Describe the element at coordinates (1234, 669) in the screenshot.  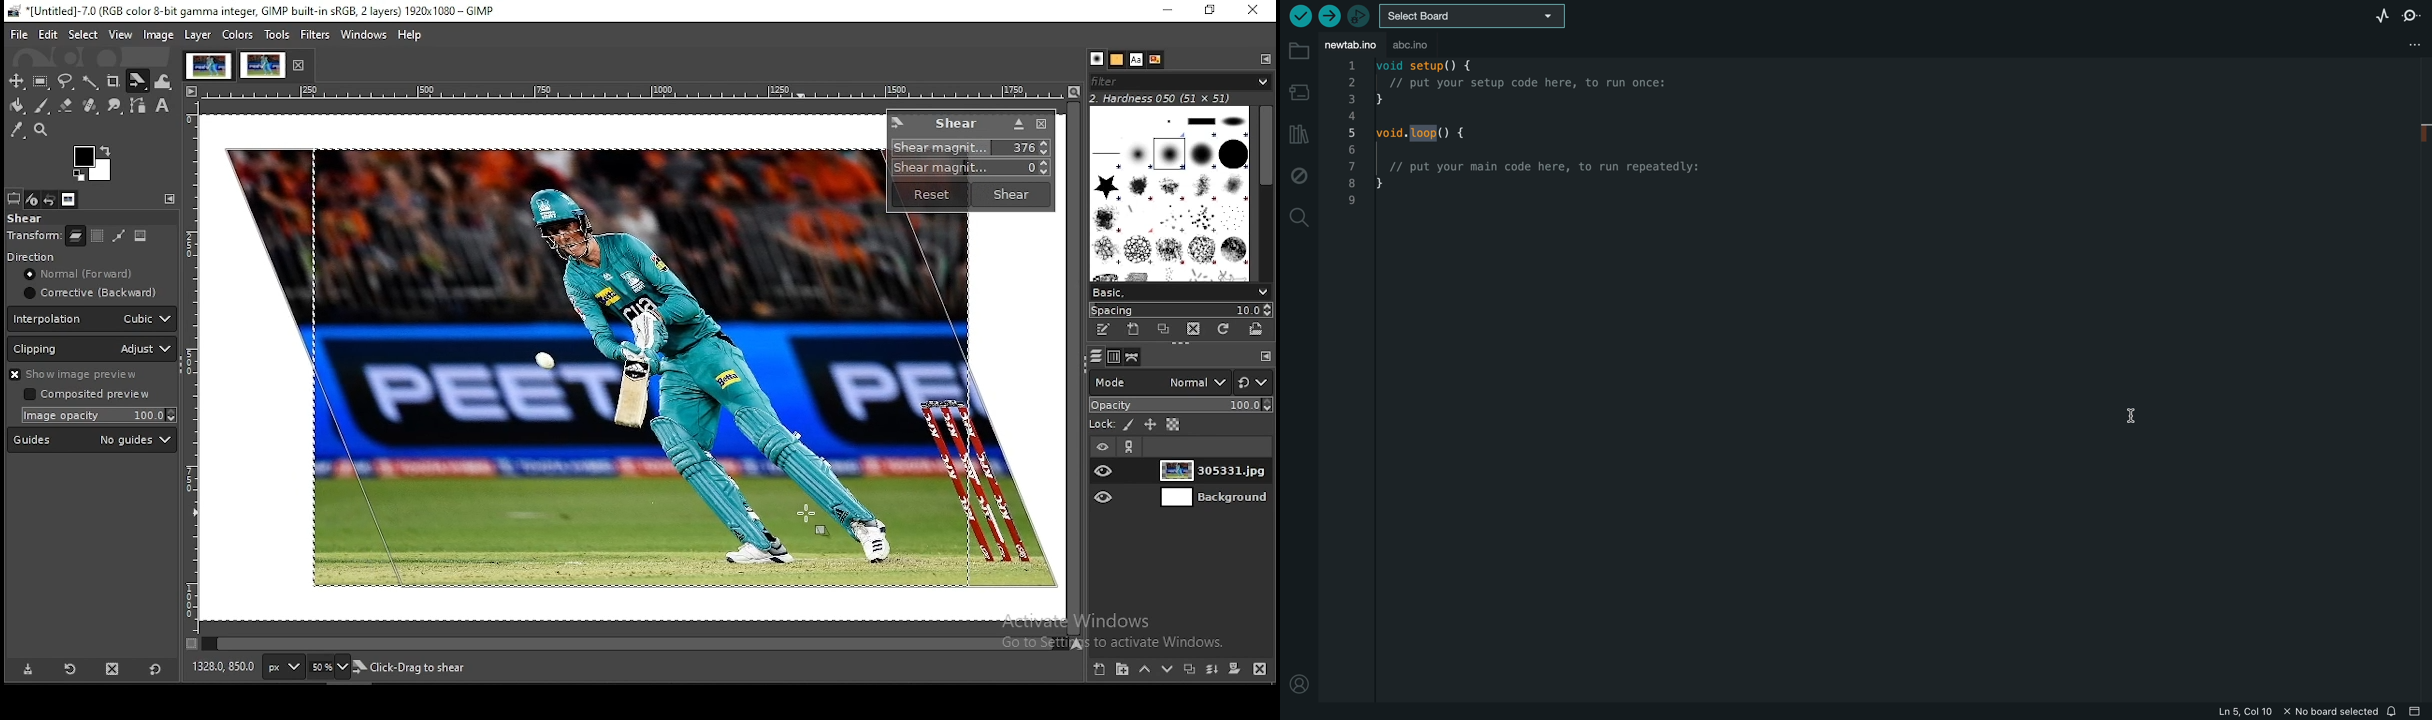
I see `mask layer` at that location.